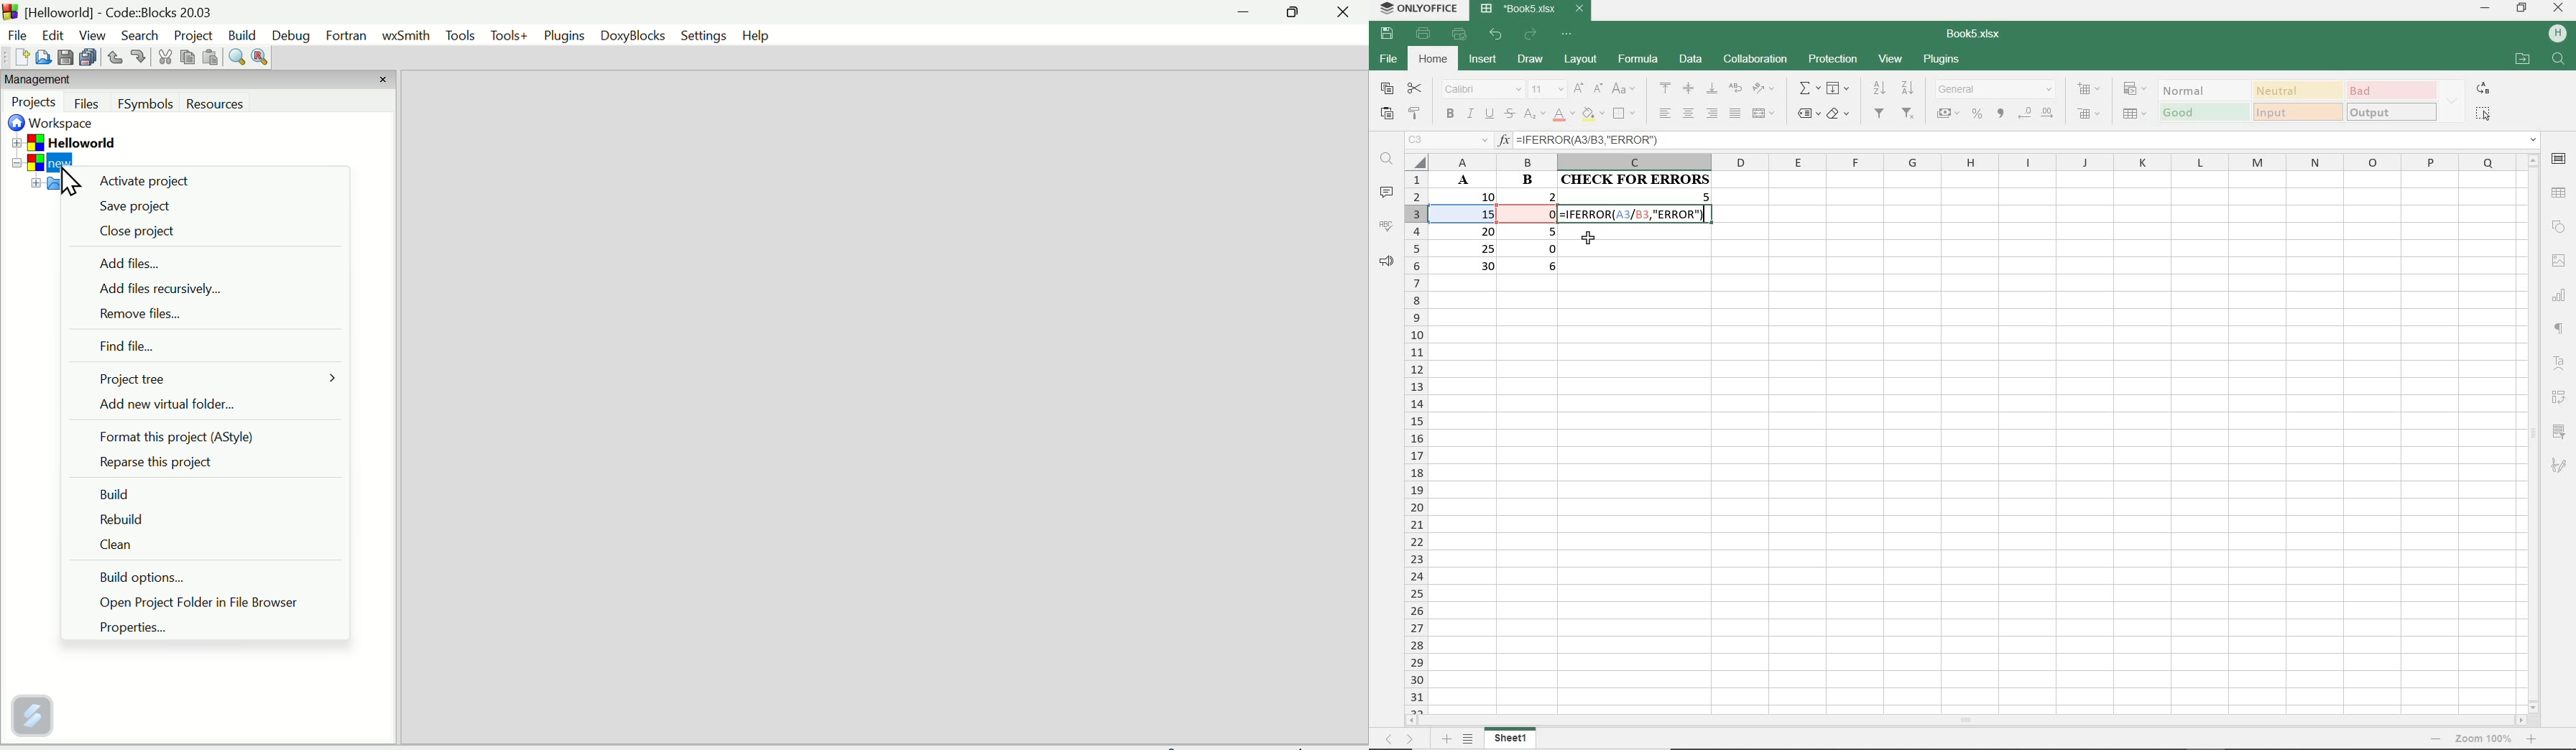  I want to click on COLUMNS, so click(1972, 162).